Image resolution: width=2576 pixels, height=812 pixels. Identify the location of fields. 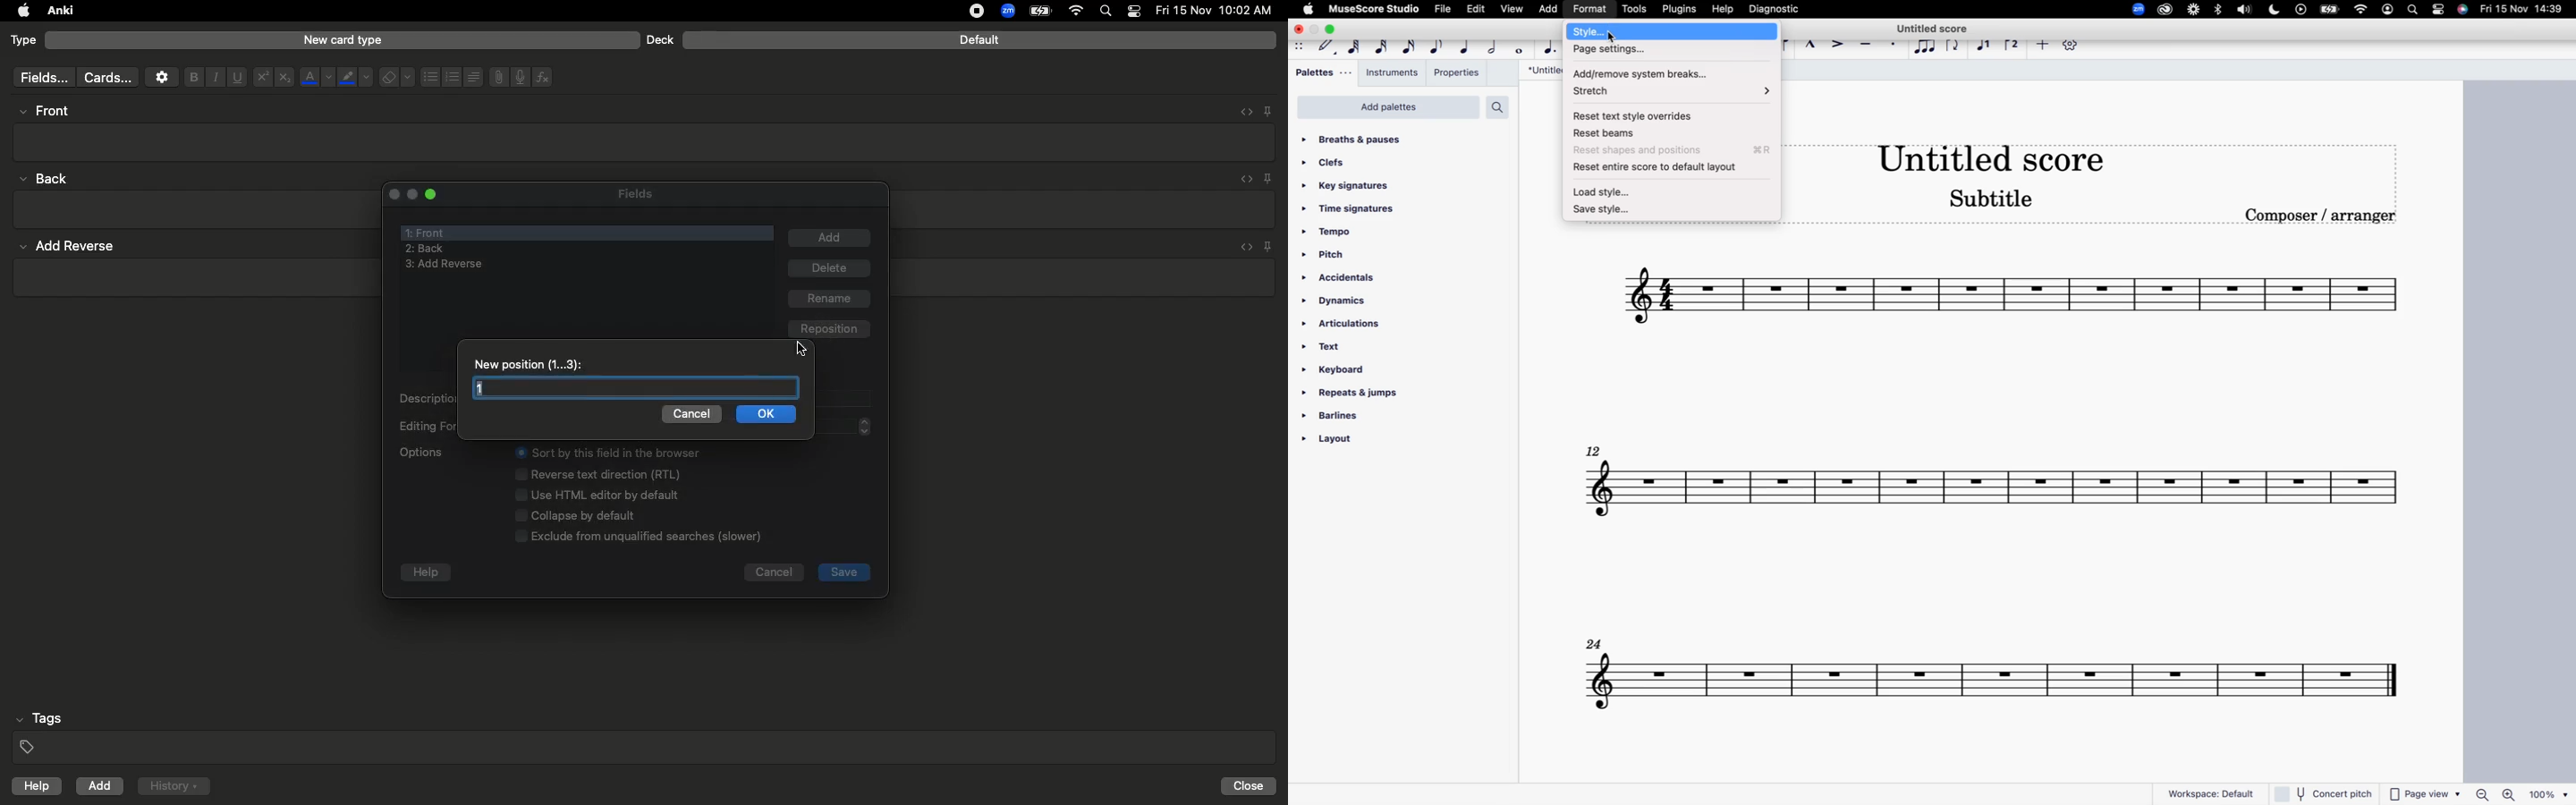
(39, 78).